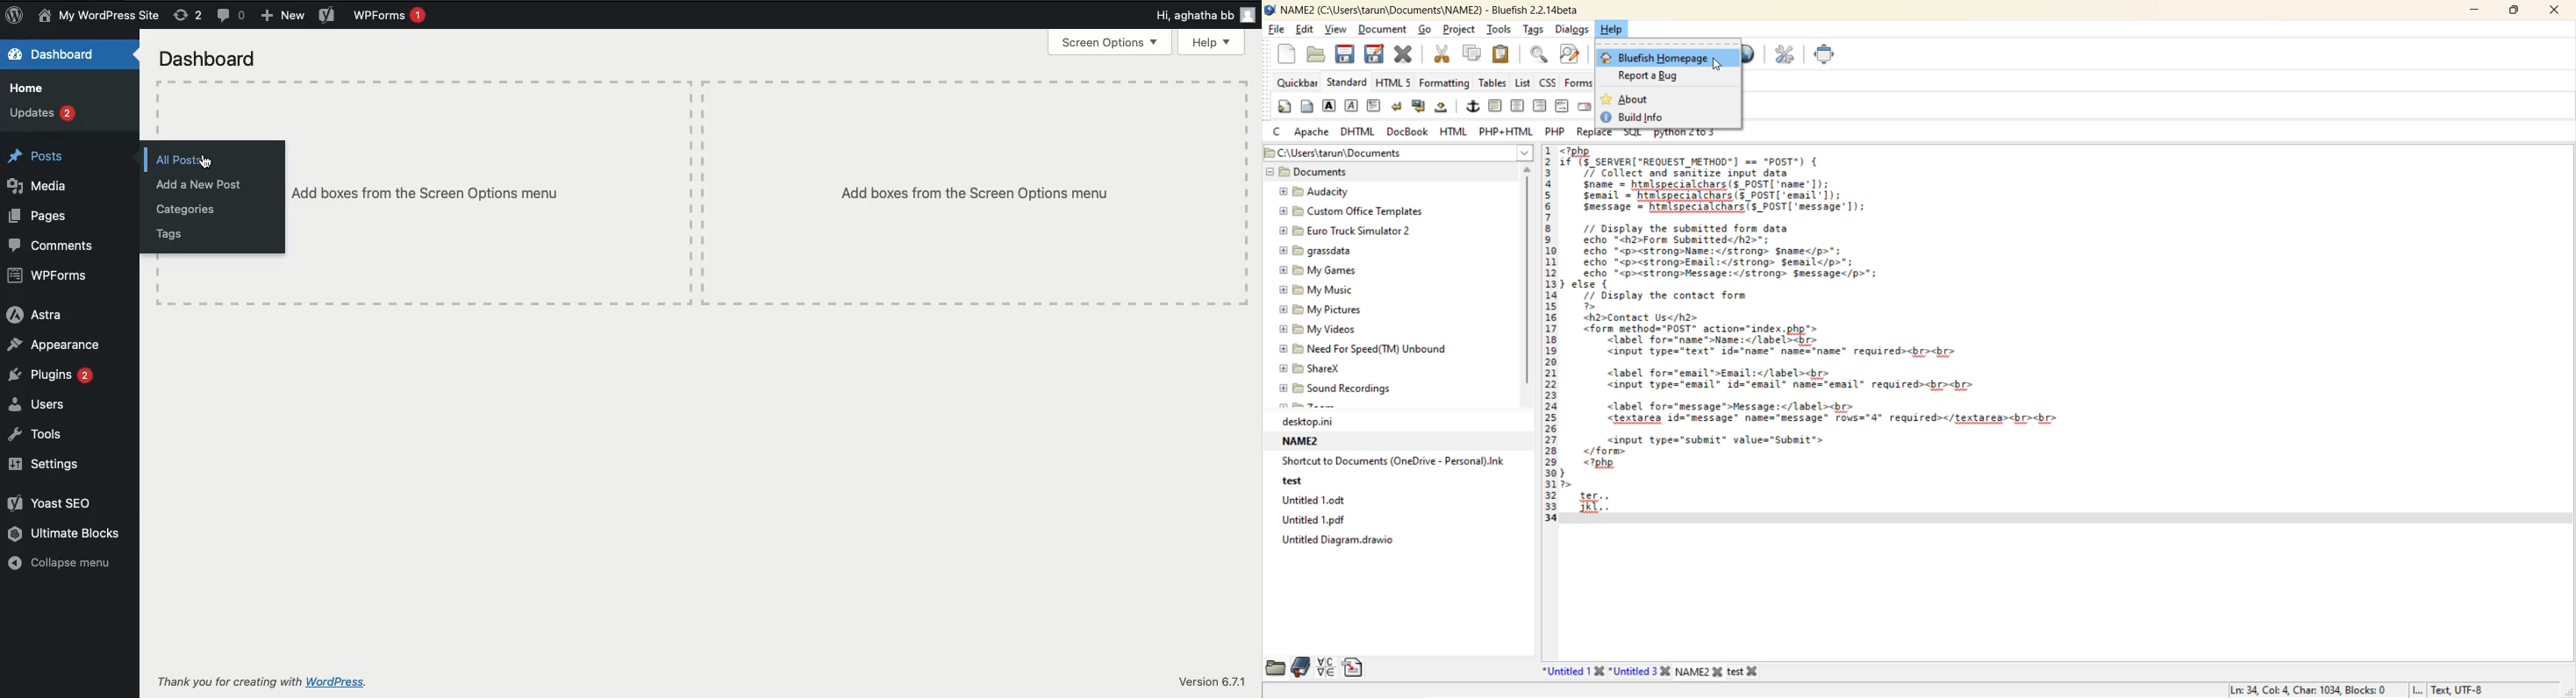  Describe the element at coordinates (1519, 107) in the screenshot. I see `center` at that location.